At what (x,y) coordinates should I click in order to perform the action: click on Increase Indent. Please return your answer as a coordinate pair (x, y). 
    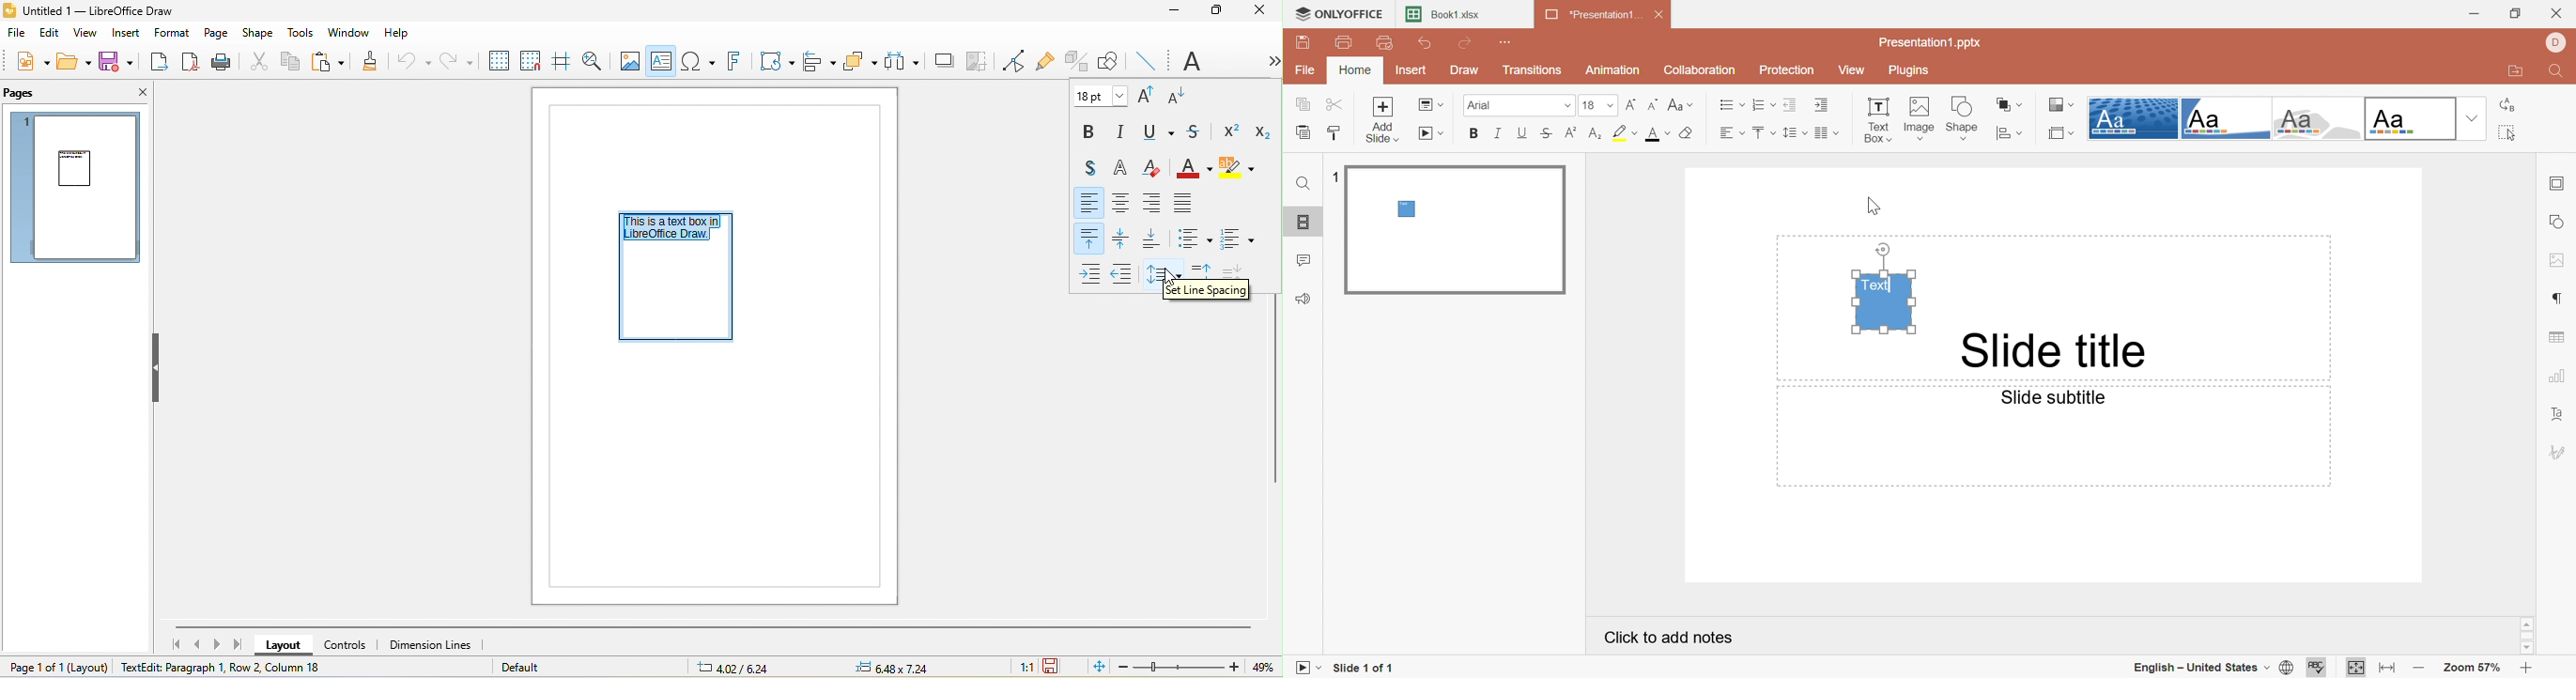
    Looking at the image, I should click on (1823, 104).